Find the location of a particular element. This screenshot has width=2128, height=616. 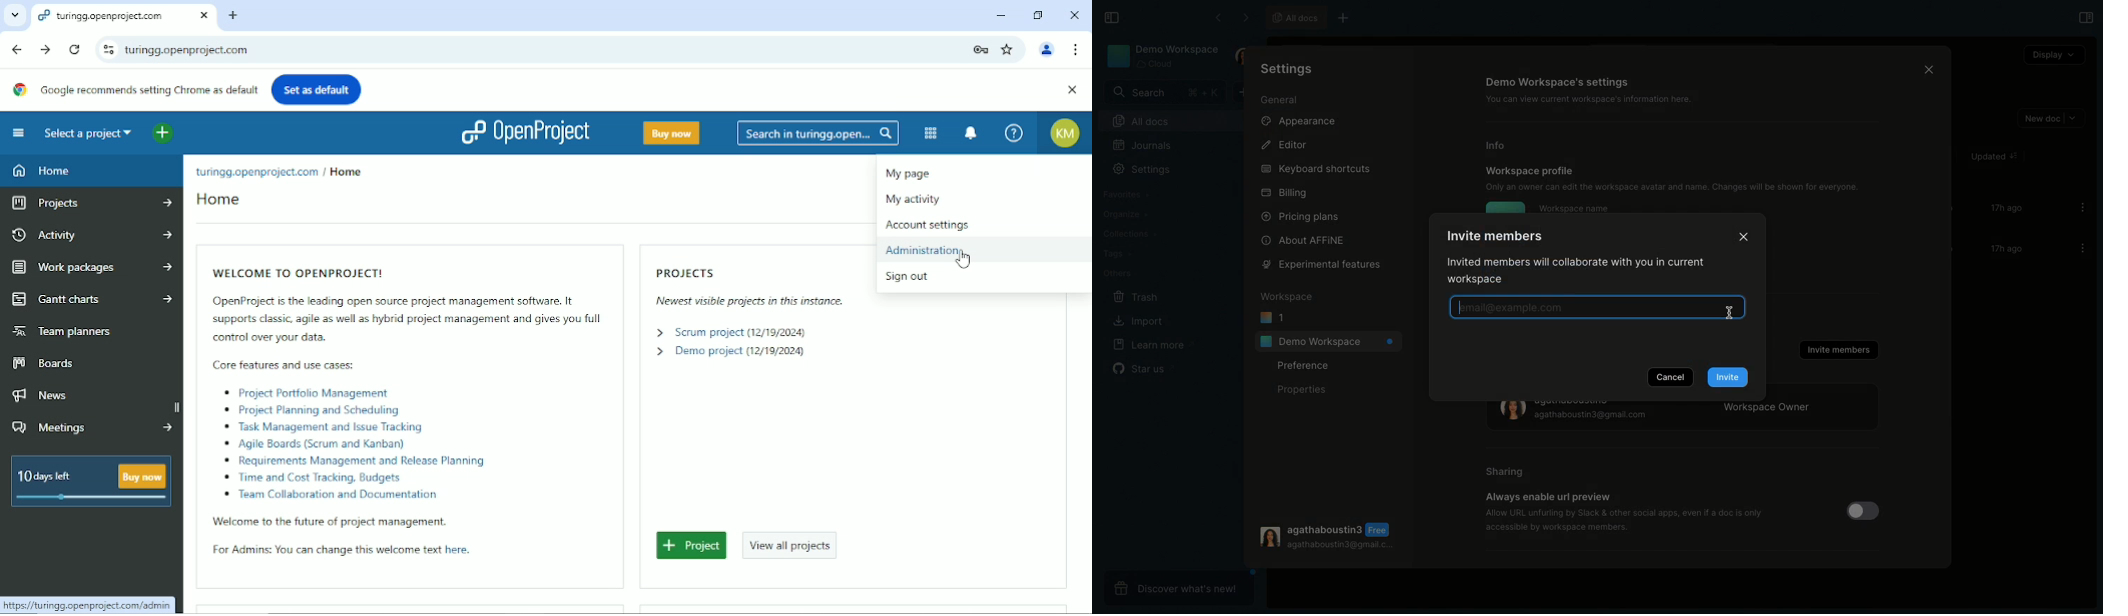

Gantt charts is located at coordinates (93, 300).